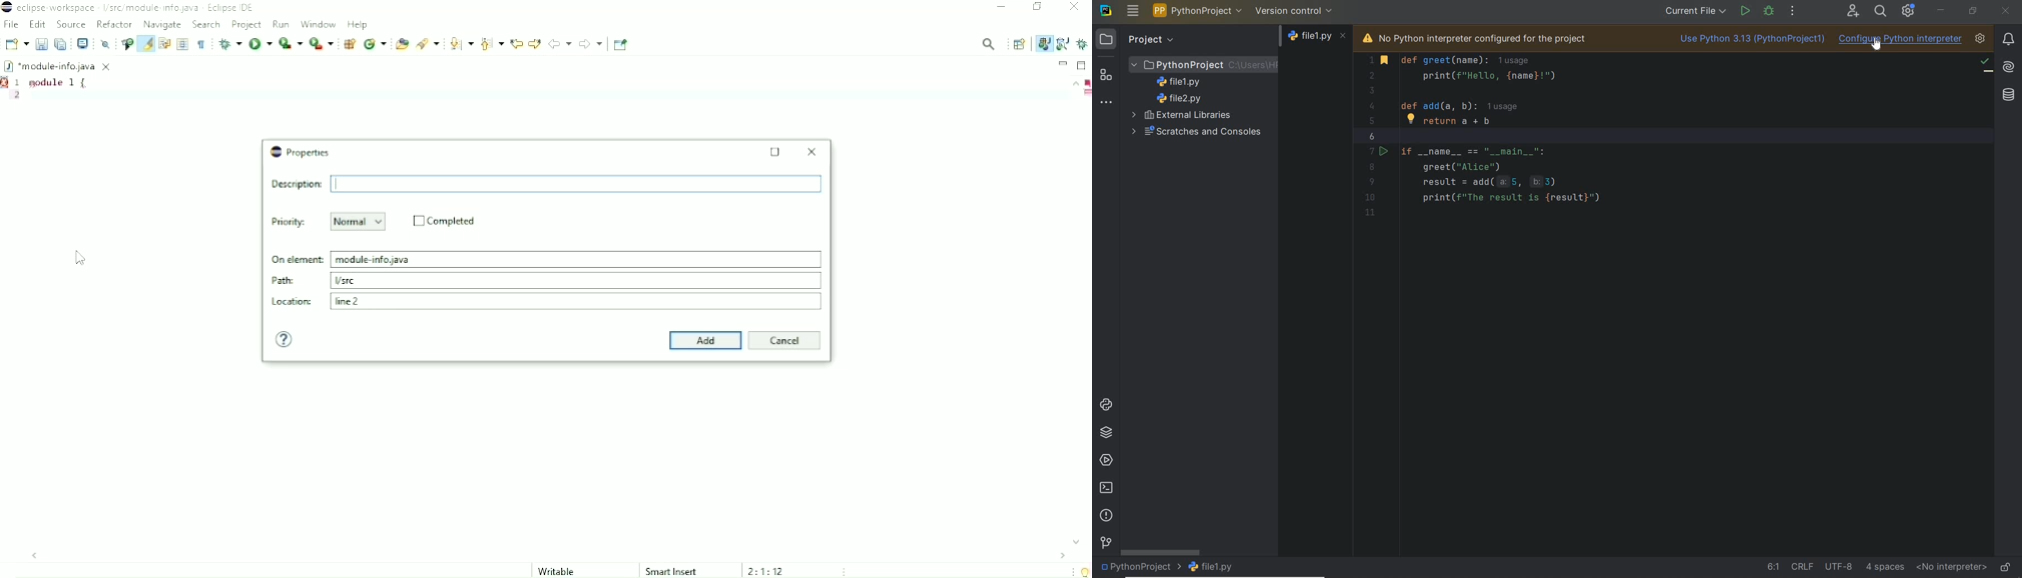  What do you see at coordinates (444, 221) in the screenshot?
I see `Completed` at bounding box center [444, 221].